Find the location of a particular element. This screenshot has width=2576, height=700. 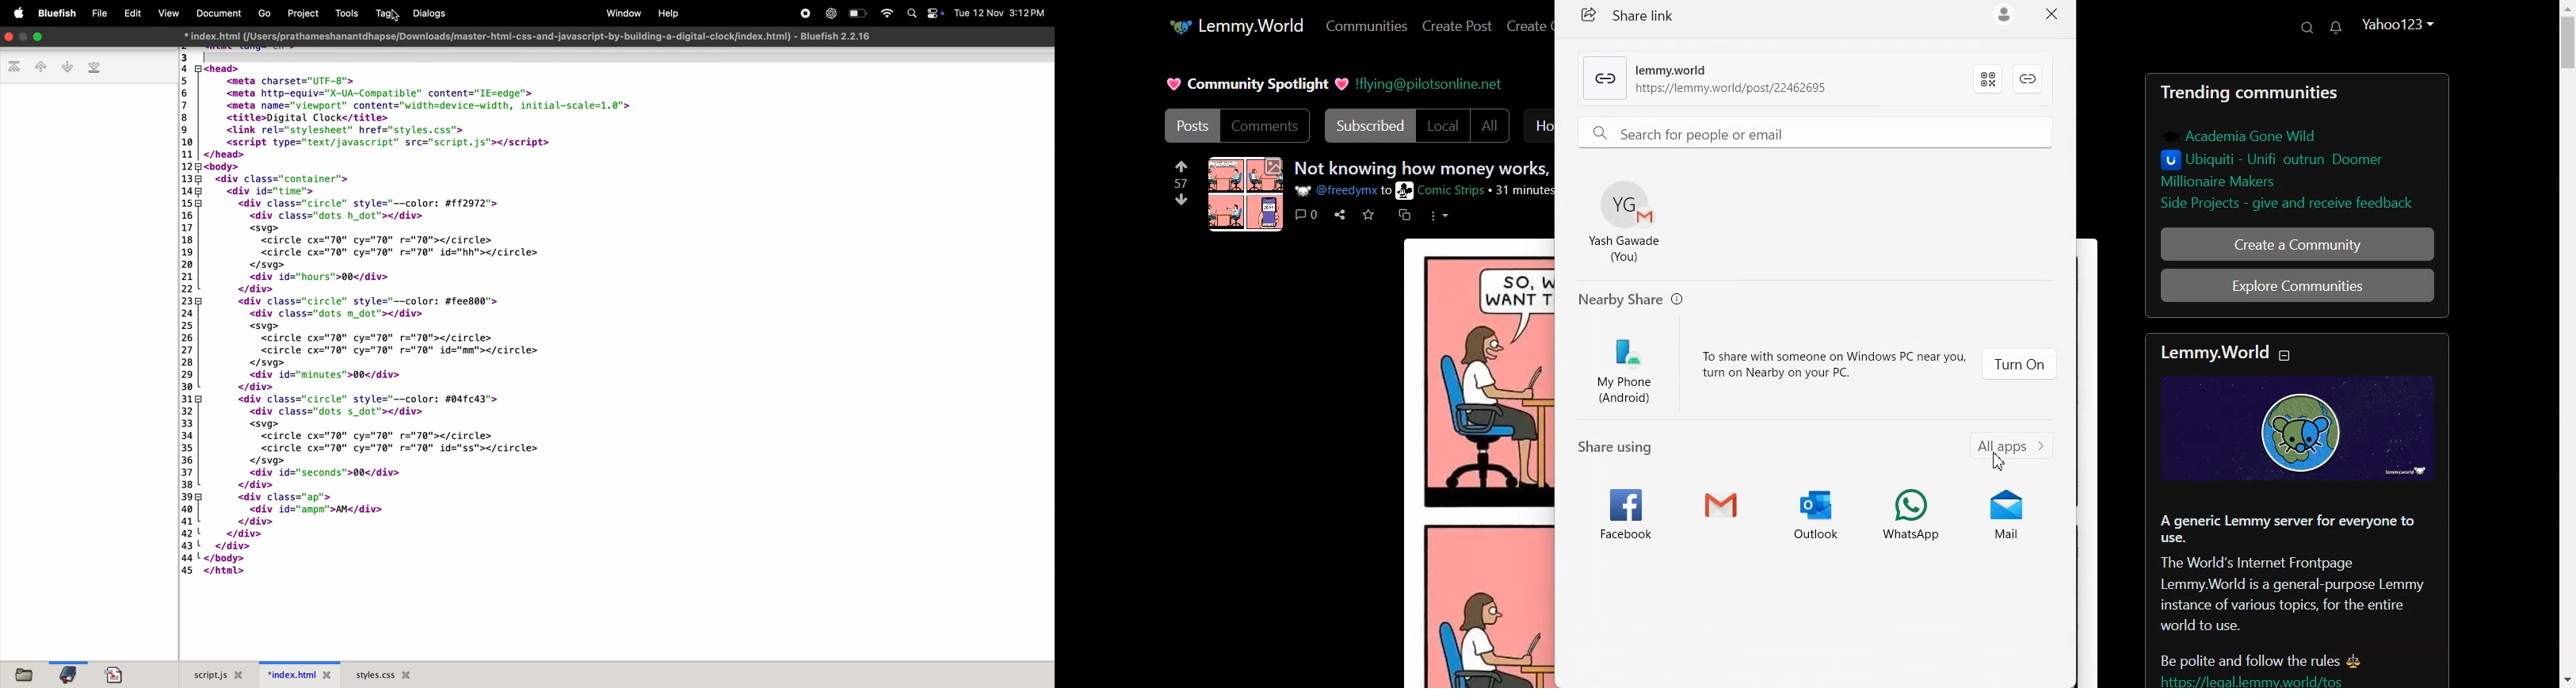

project is located at coordinates (301, 12).